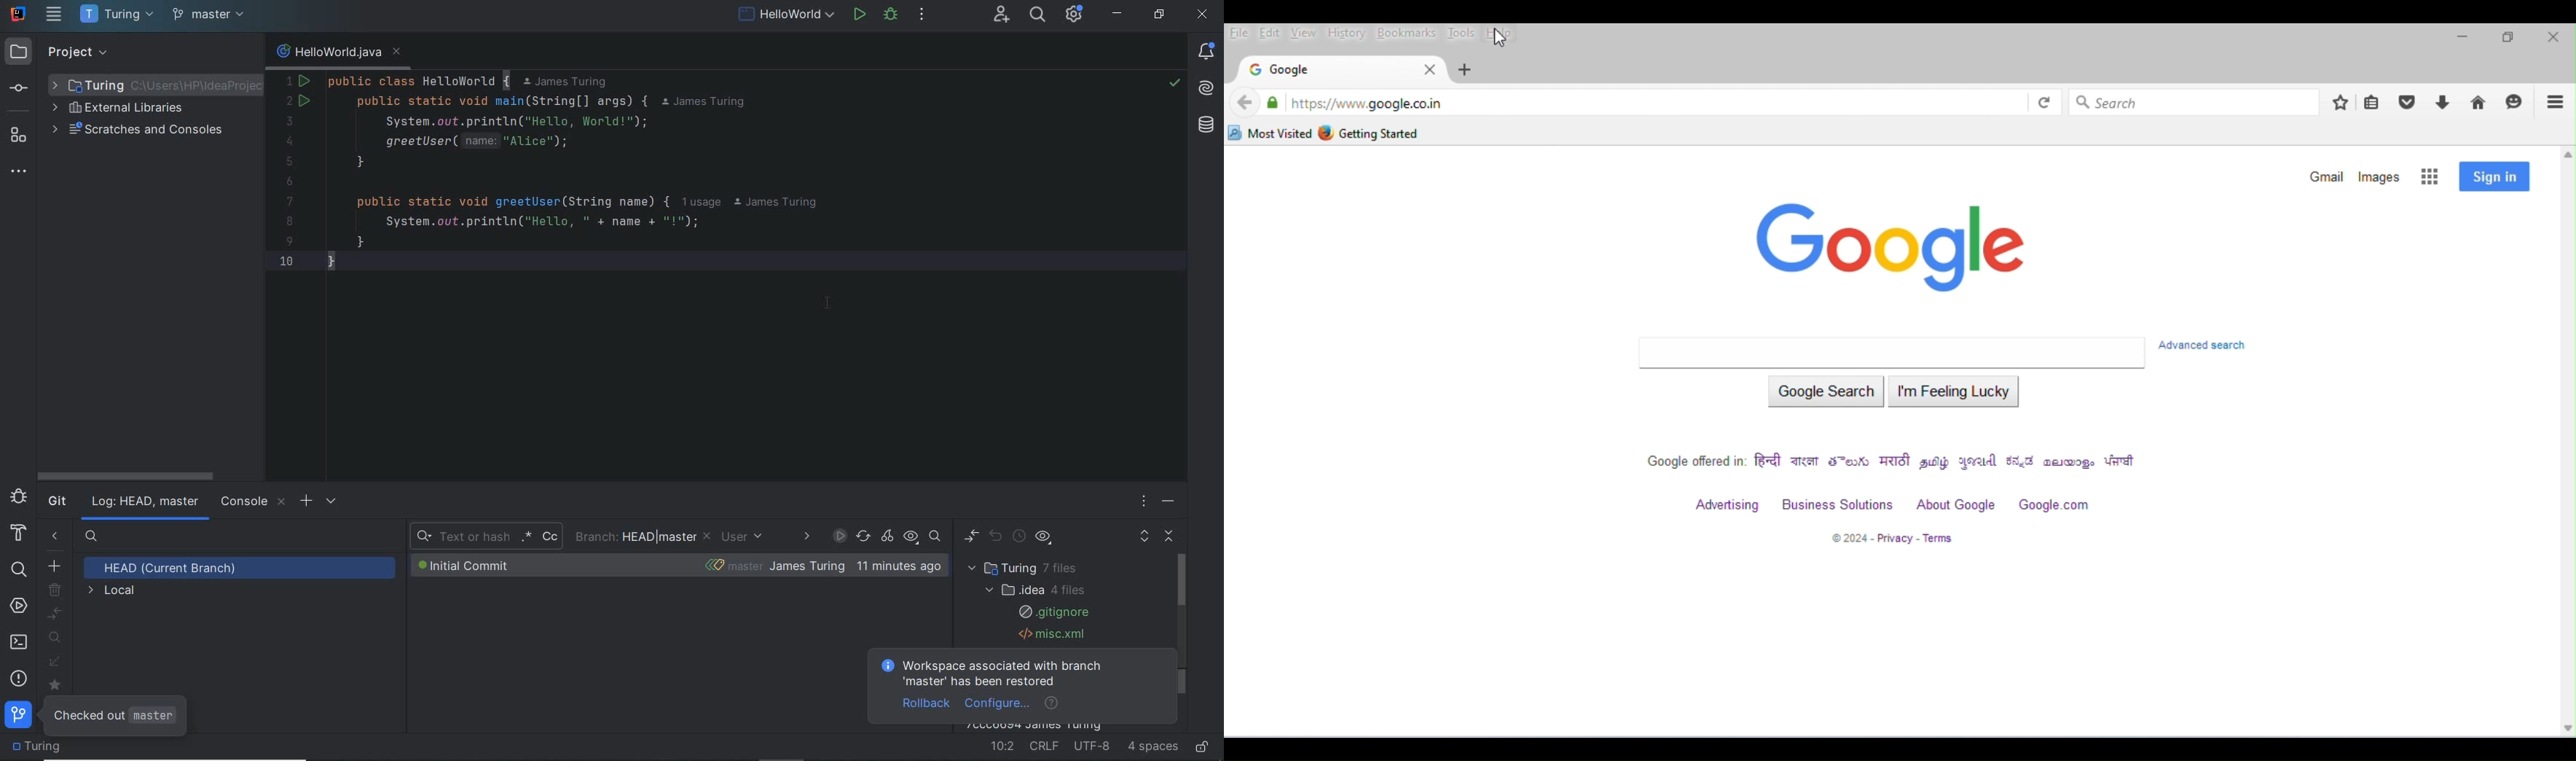 The width and height of the screenshot is (2576, 784). I want to click on file, so click(1239, 35).